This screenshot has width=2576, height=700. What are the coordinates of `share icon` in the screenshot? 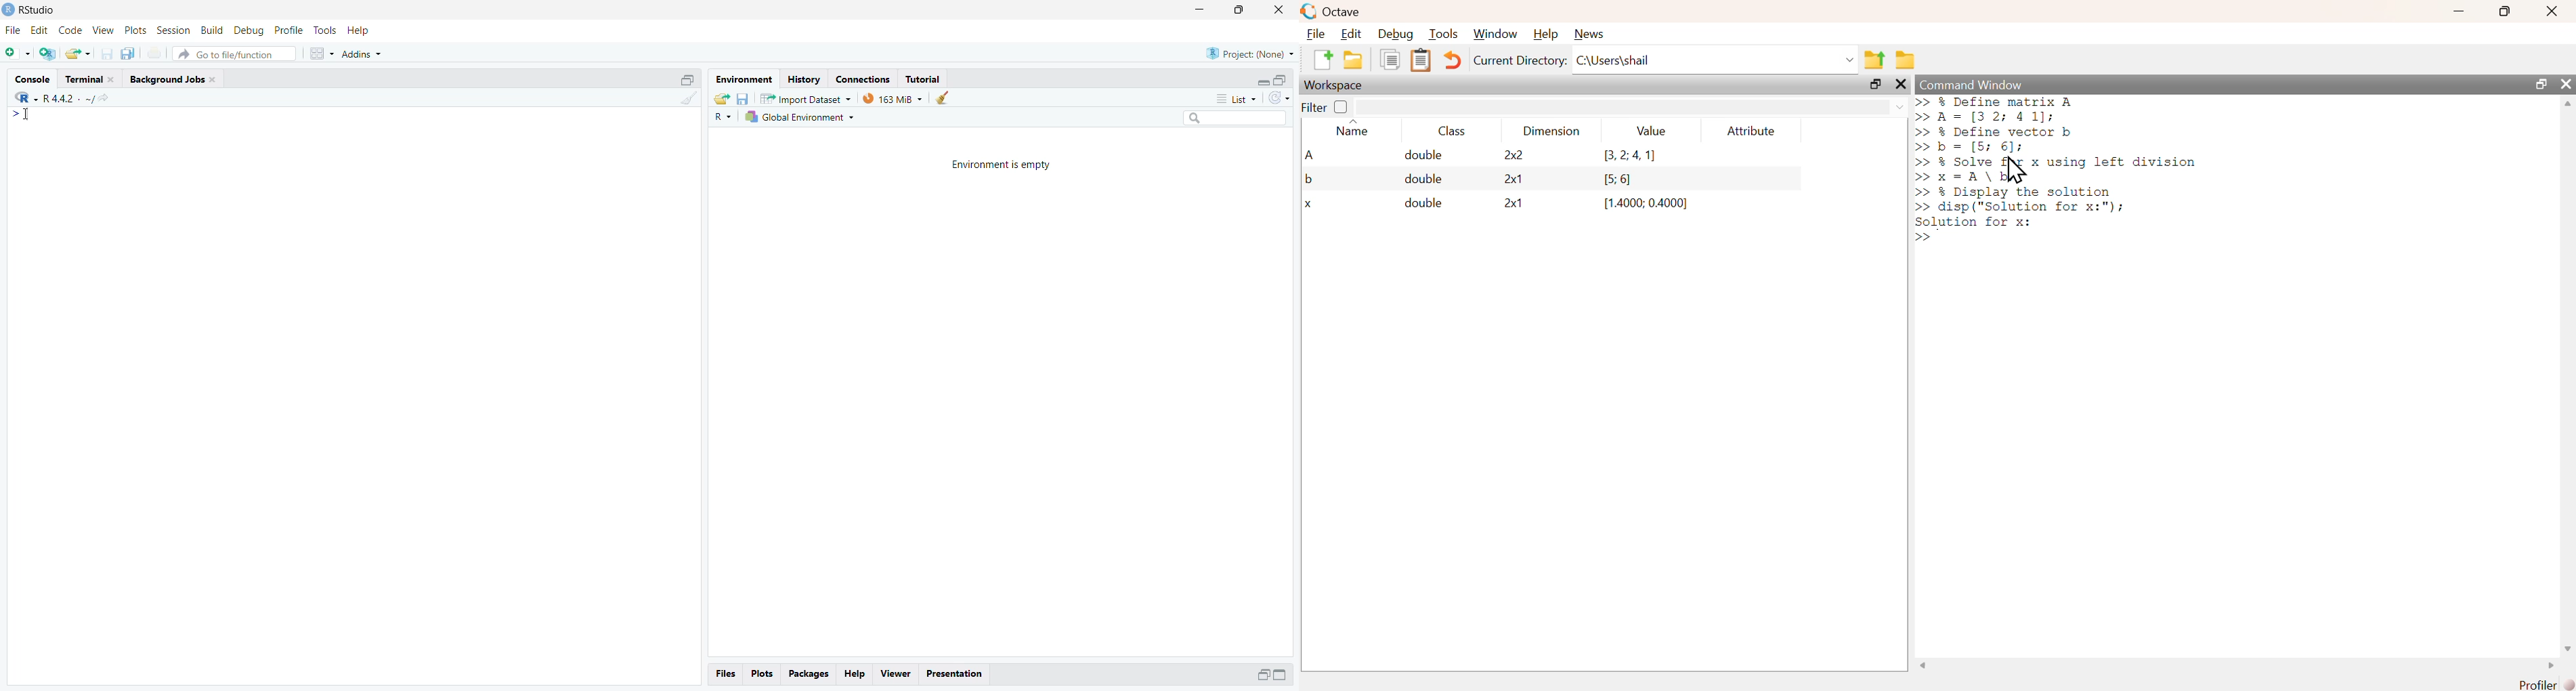 It's located at (104, 99).